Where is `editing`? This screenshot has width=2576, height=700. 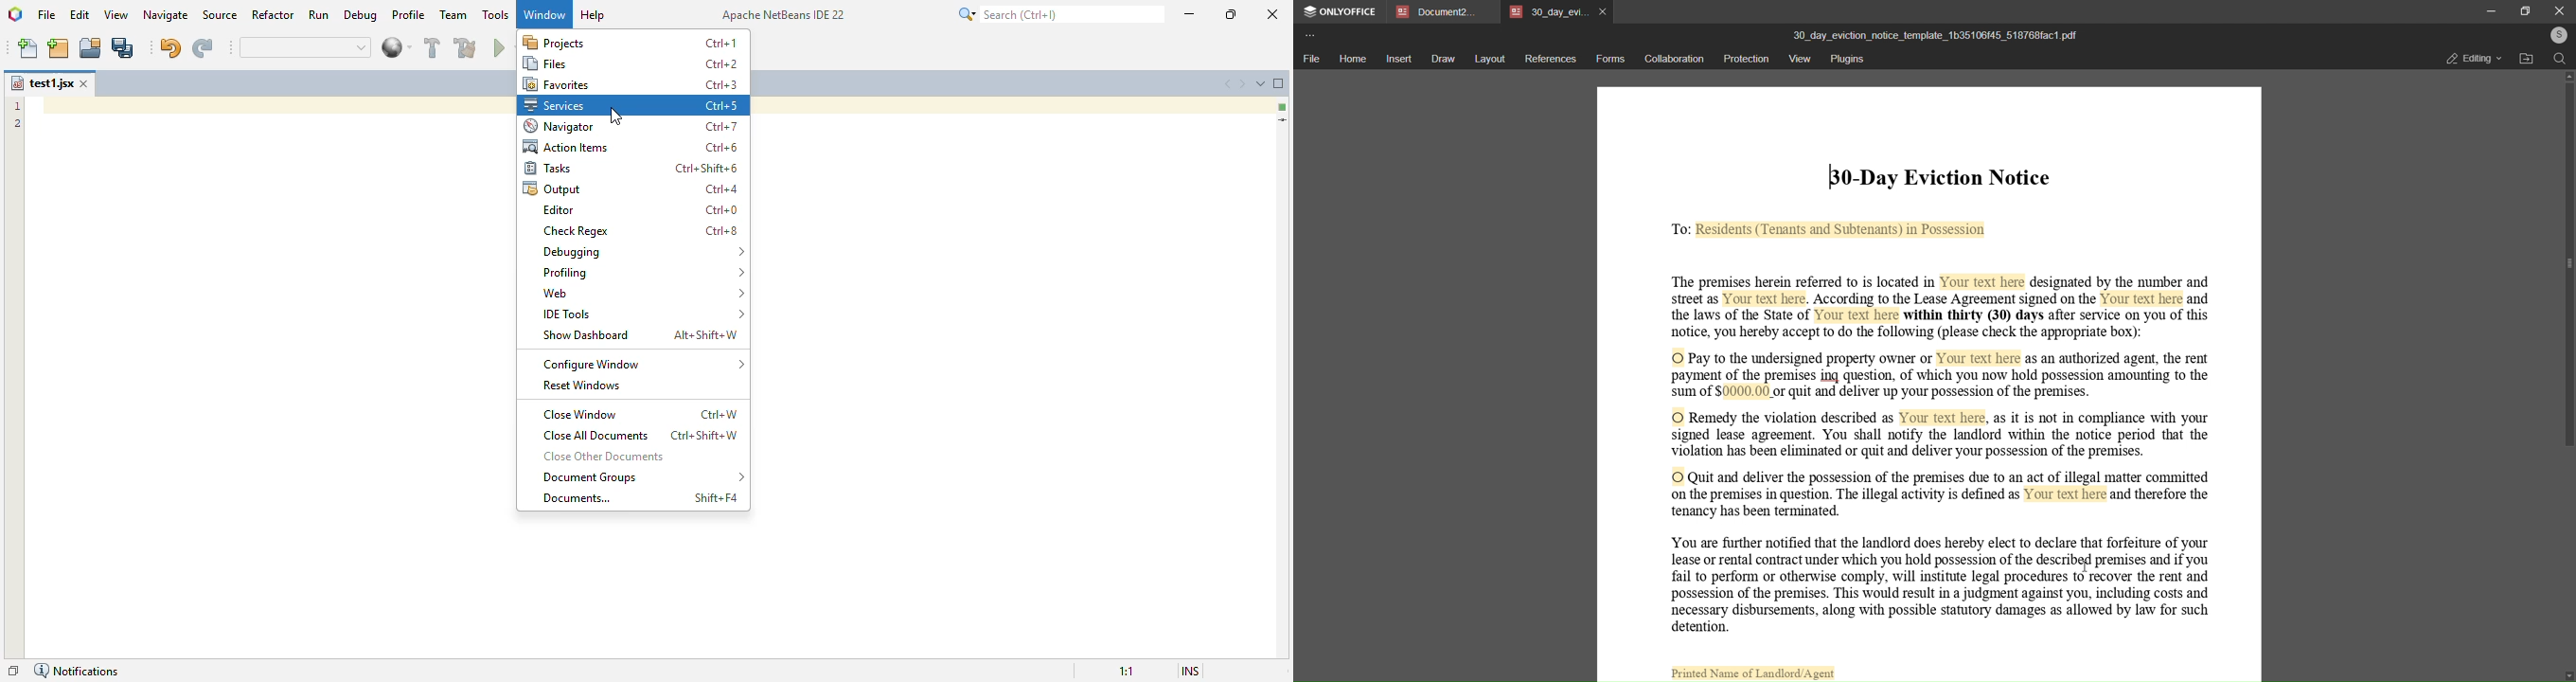
editing is located at coordinates (2473, 58).